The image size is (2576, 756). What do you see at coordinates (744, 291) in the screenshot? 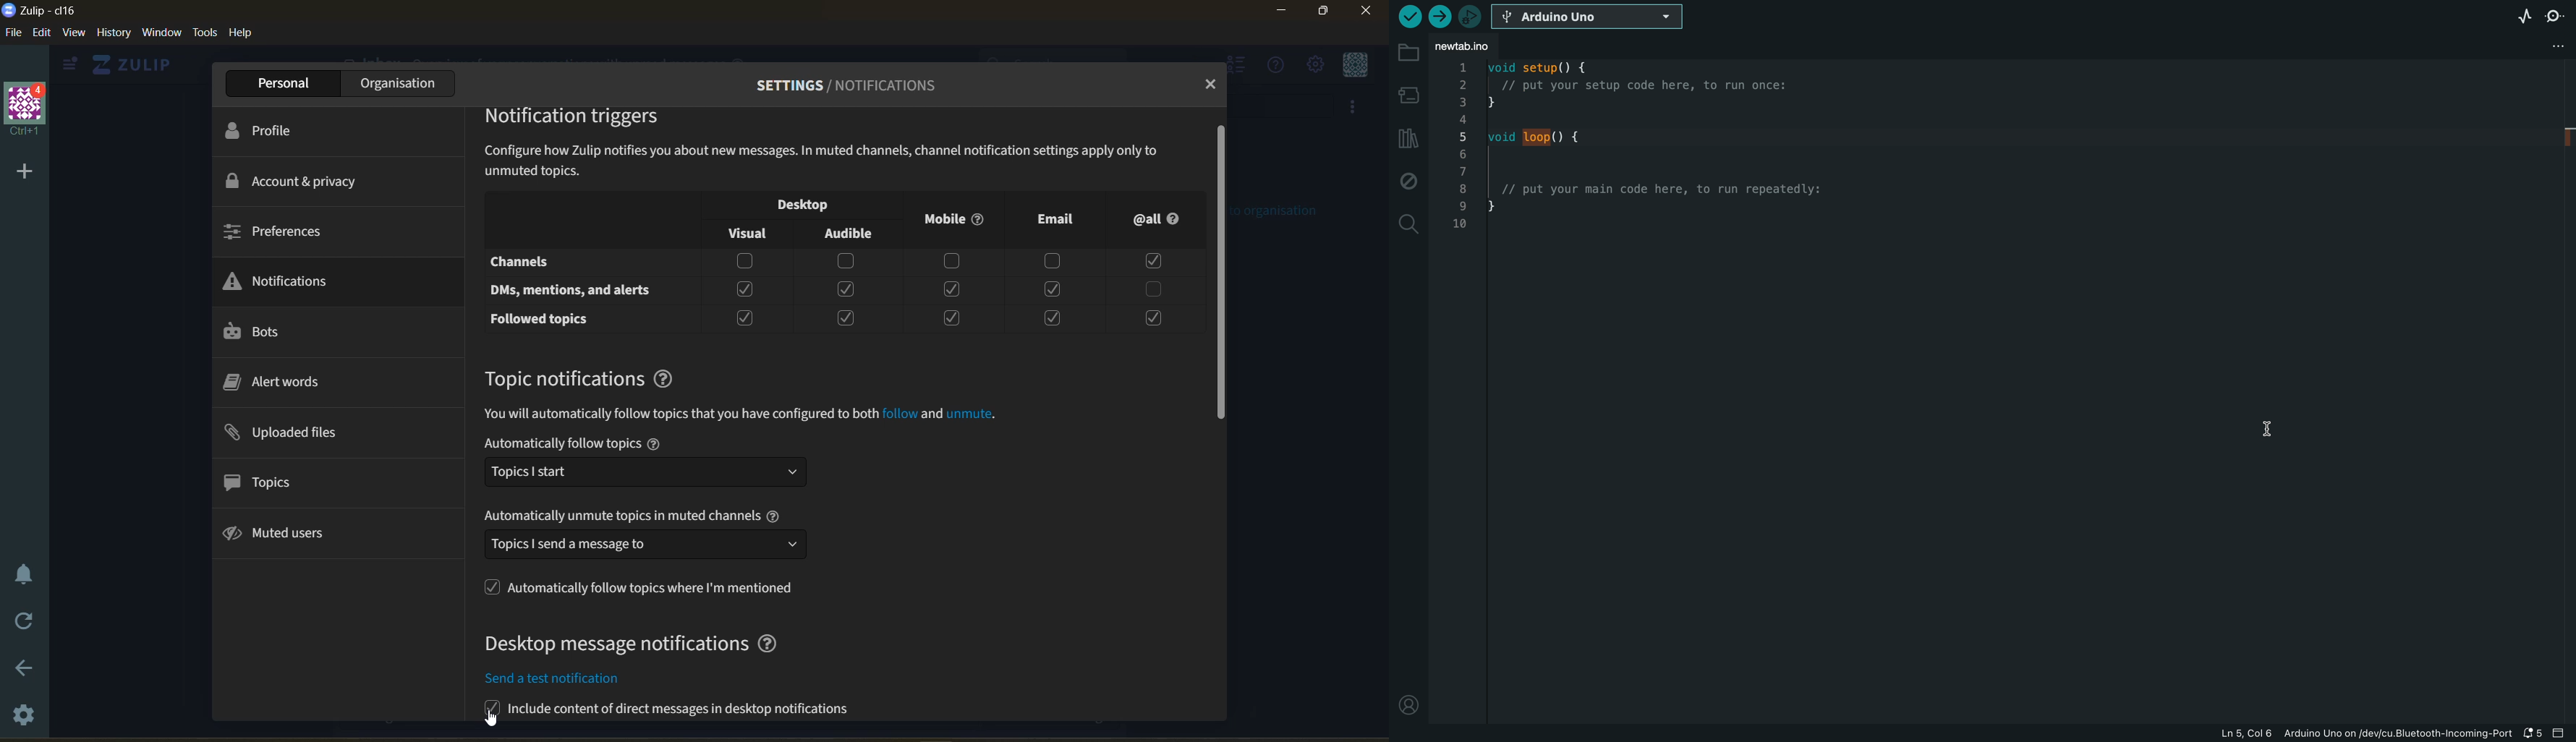
I see `Checkbox` at bounding box center [744, 291].